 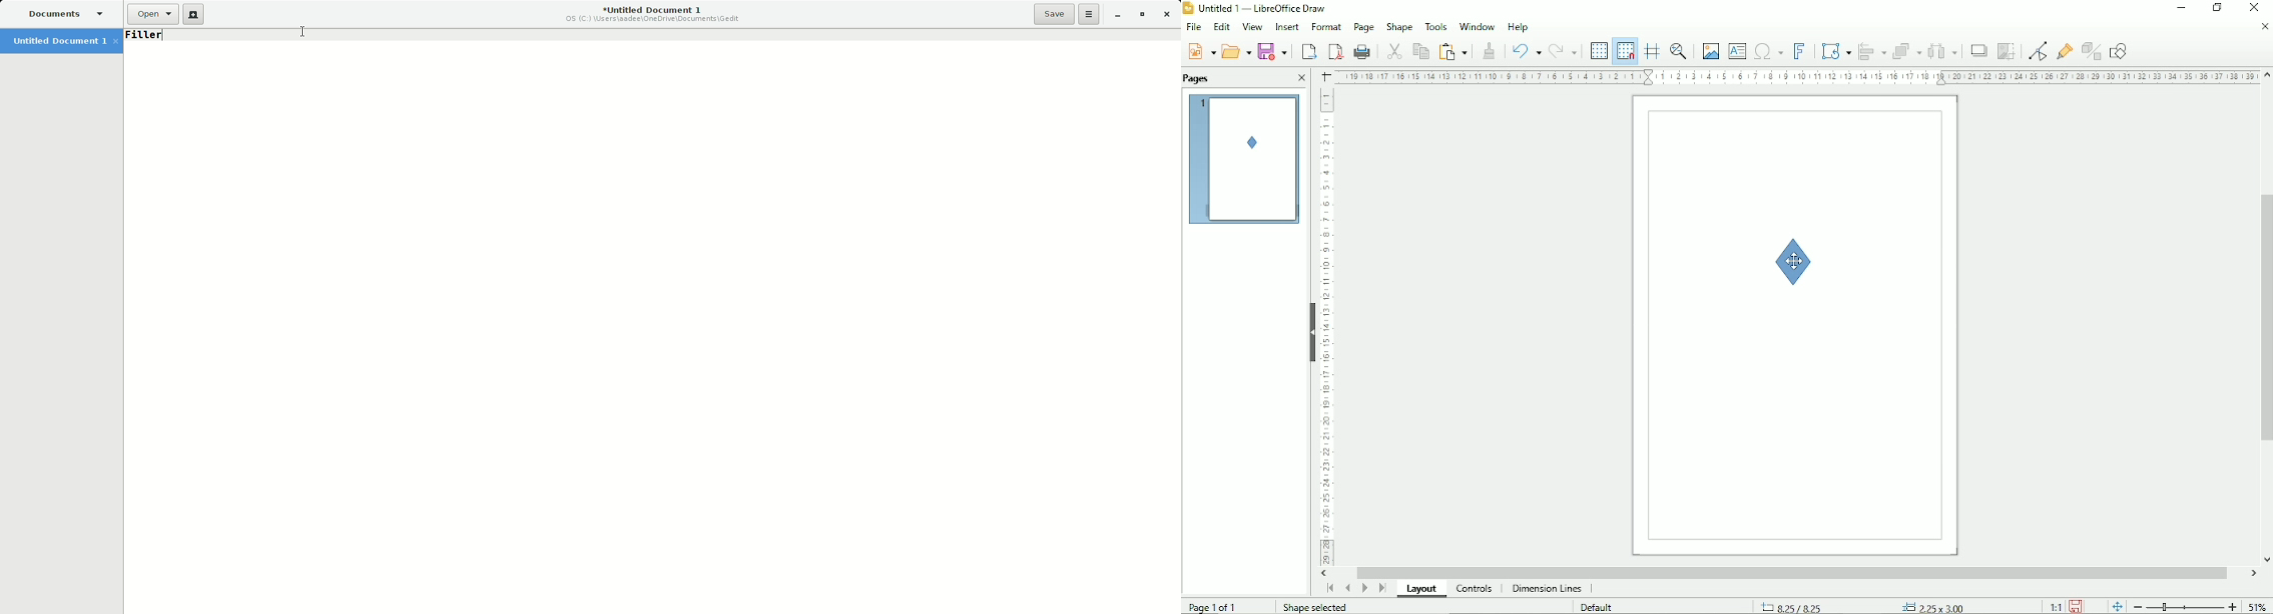 What do you see at coordinates (1794, 261) in the screenshot?
I see `Cursor` at bounding box center [1794, 261].